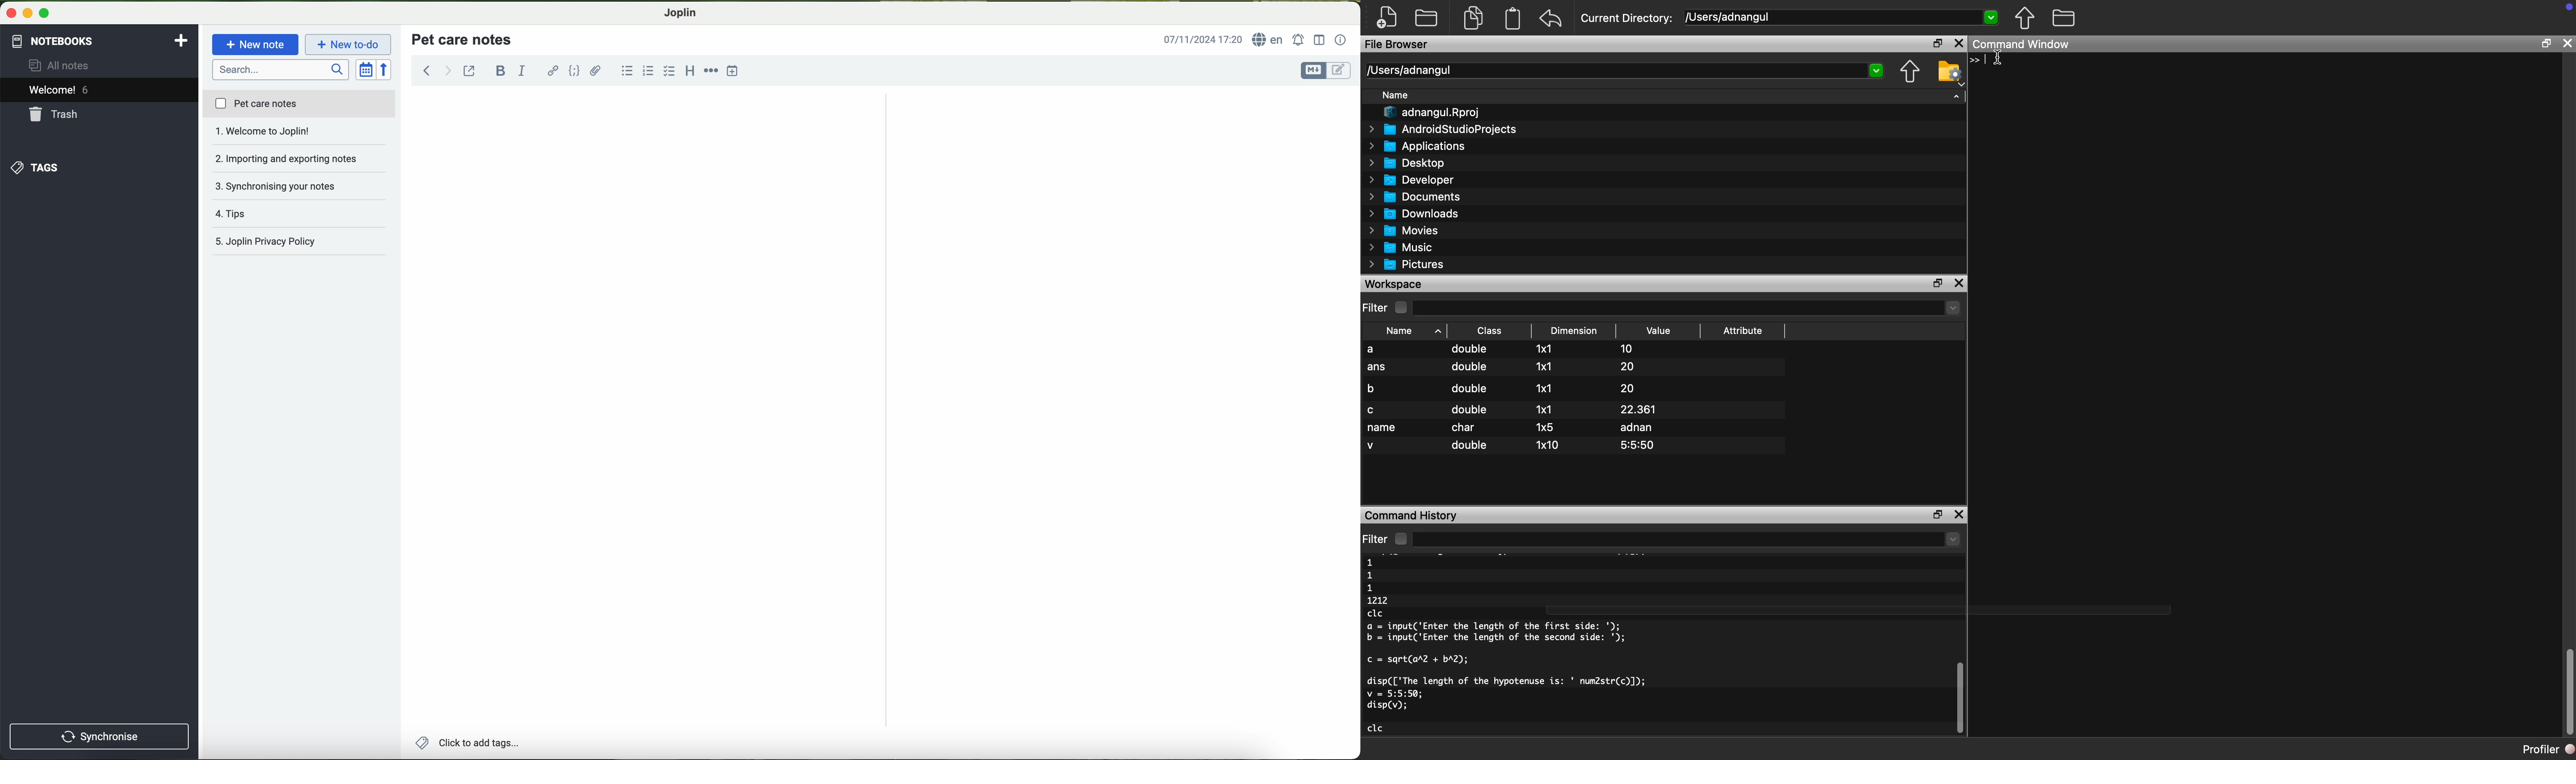  What do you see at coordinates (625, 70) in the screenshot?
I see `bulleted list` at bounding box center [625, 70].